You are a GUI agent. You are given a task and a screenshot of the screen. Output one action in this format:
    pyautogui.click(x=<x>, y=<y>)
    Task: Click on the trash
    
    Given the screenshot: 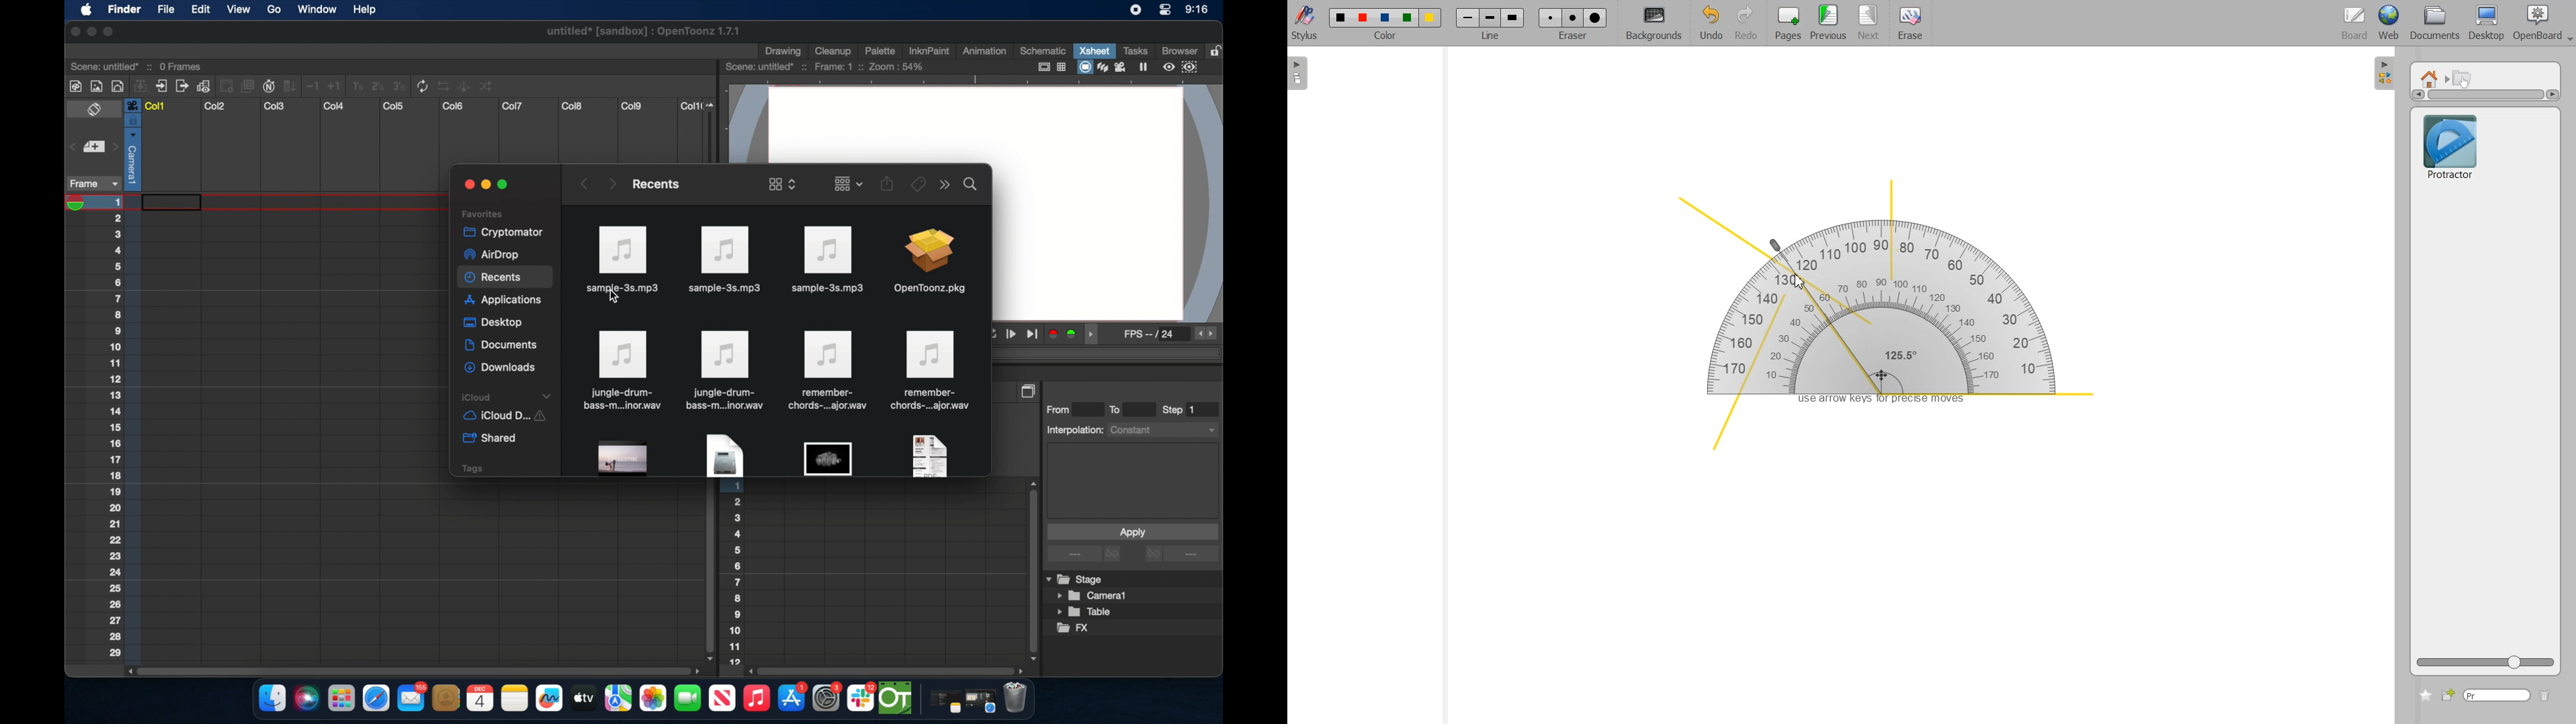 What is the action you would take?
    pyautogui.click(x=1015, y=699)
    